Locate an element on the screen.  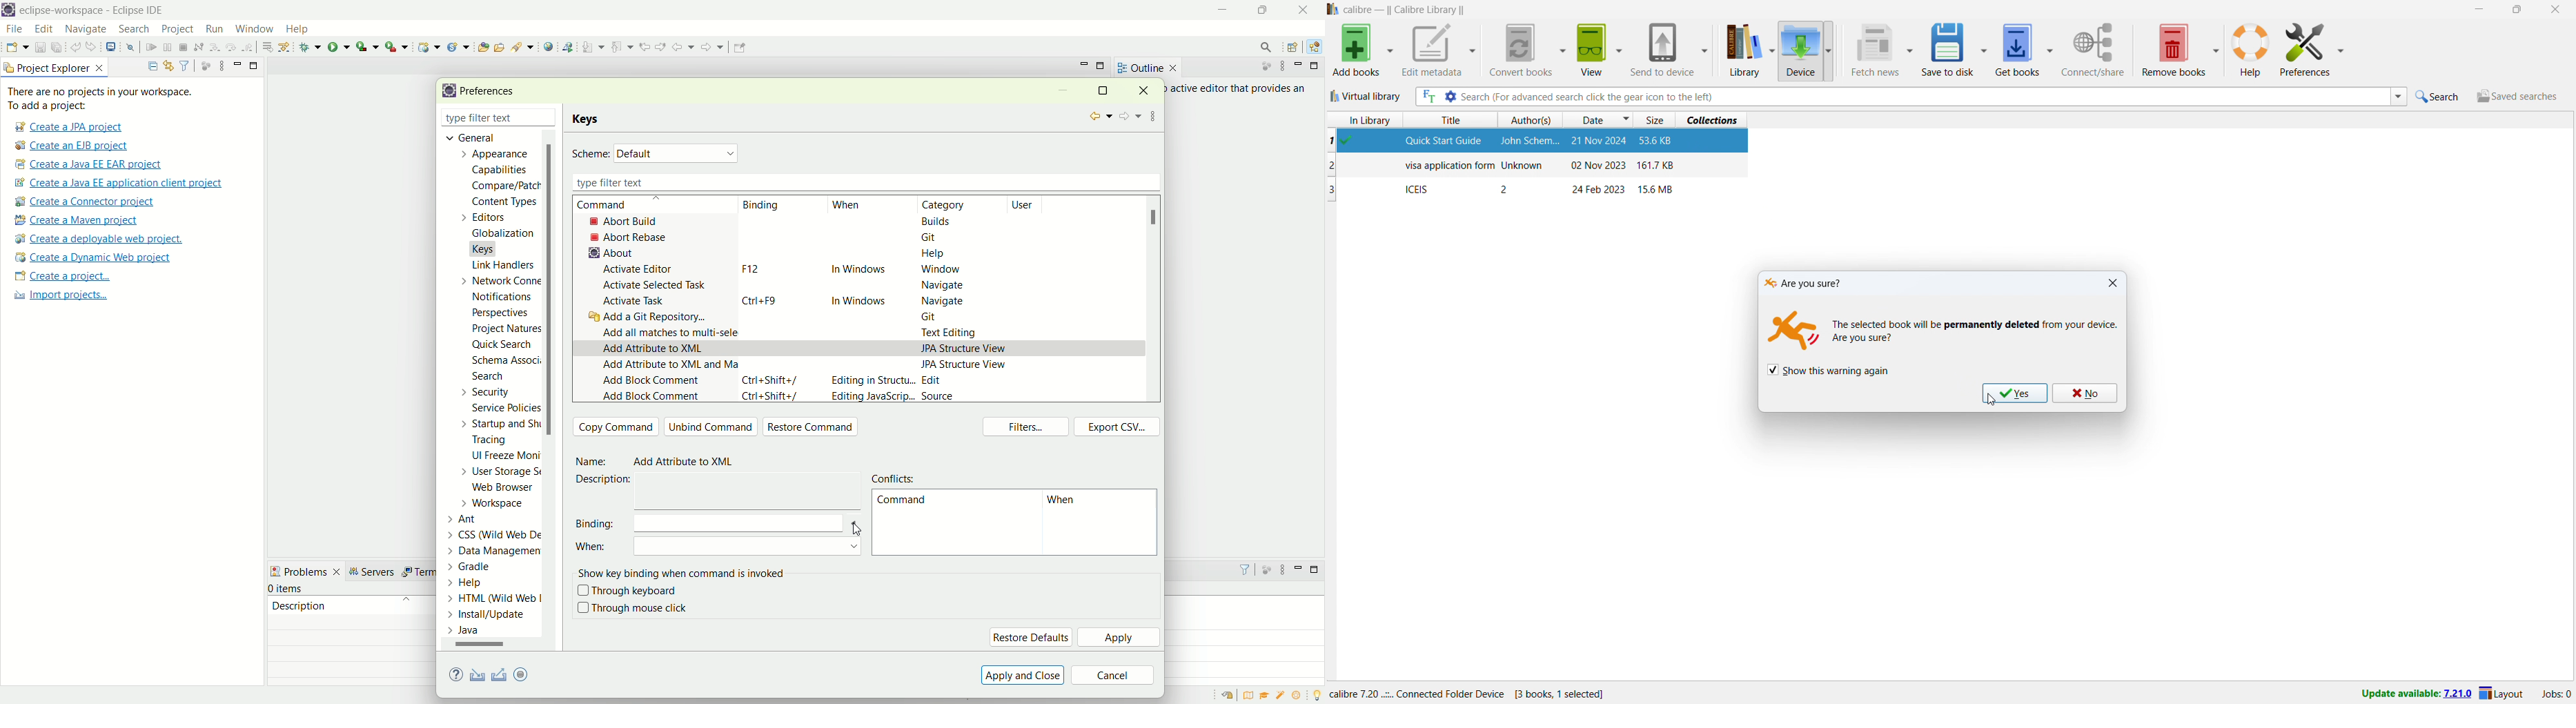
remove books is located at coordinates (2173, 48).